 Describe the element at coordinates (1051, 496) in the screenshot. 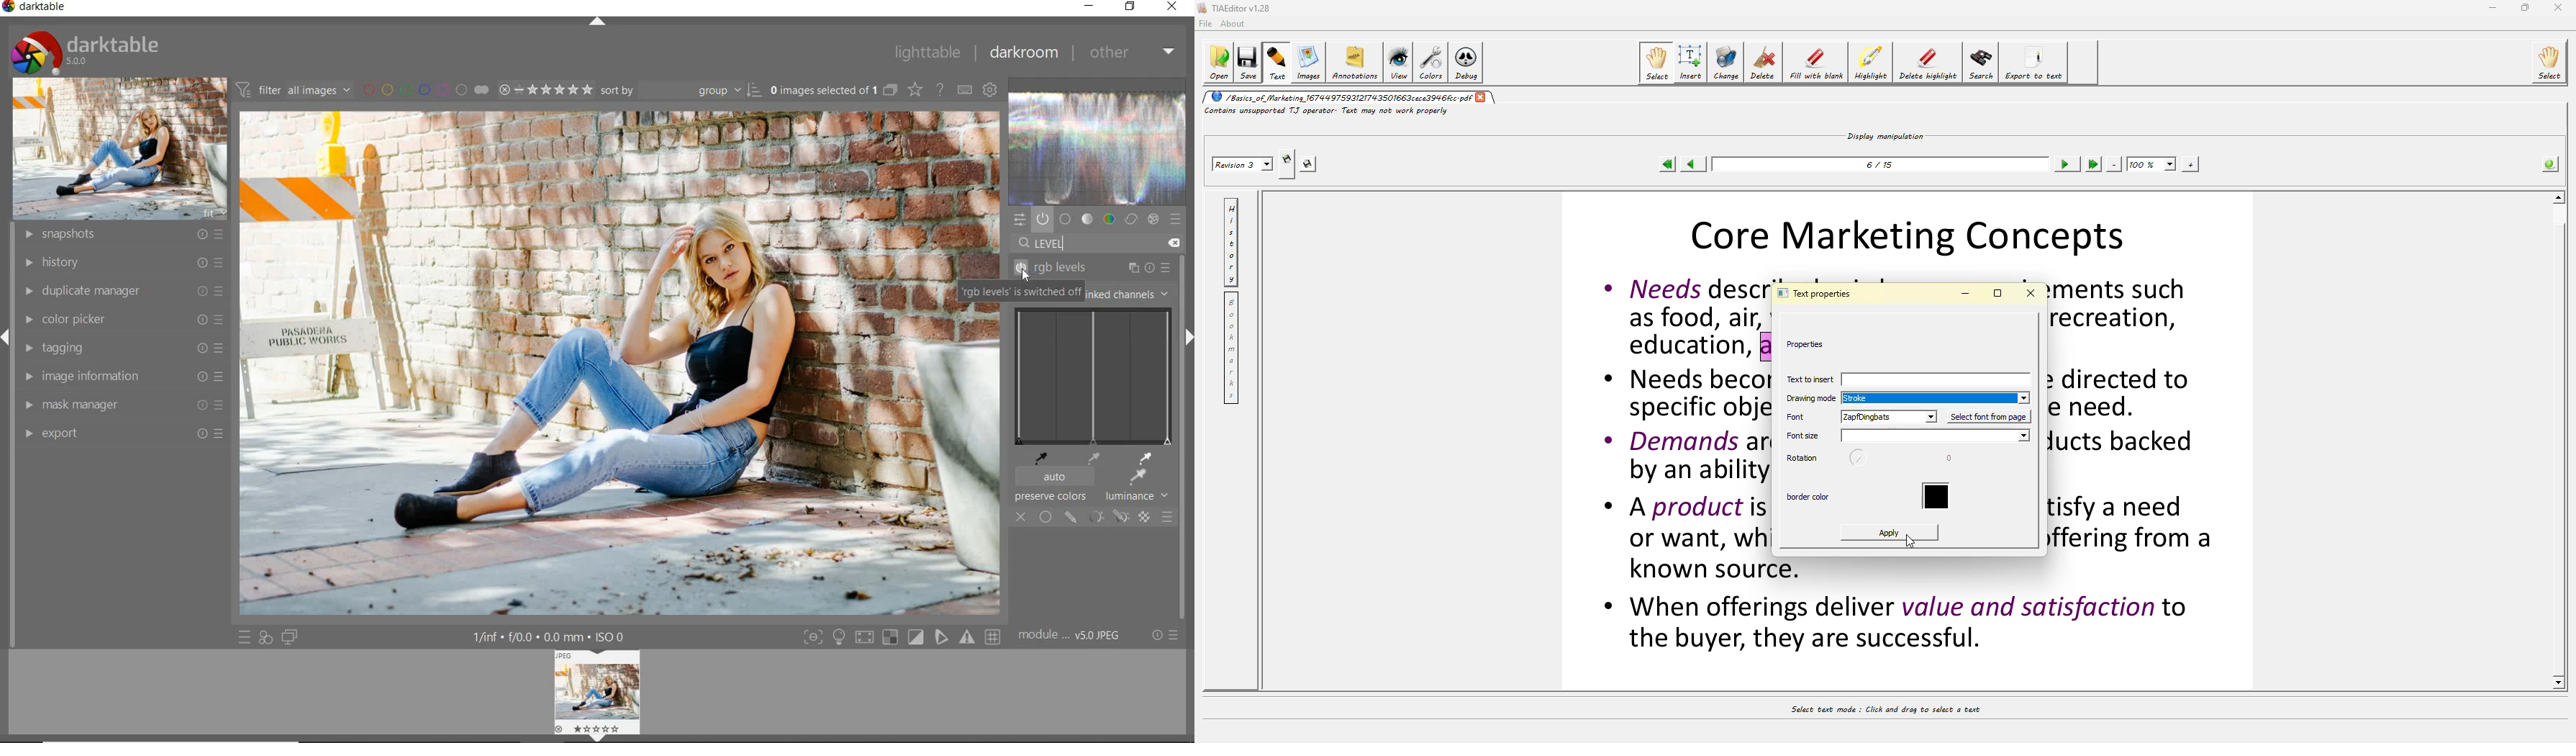

I see `preserve colors` at that location.